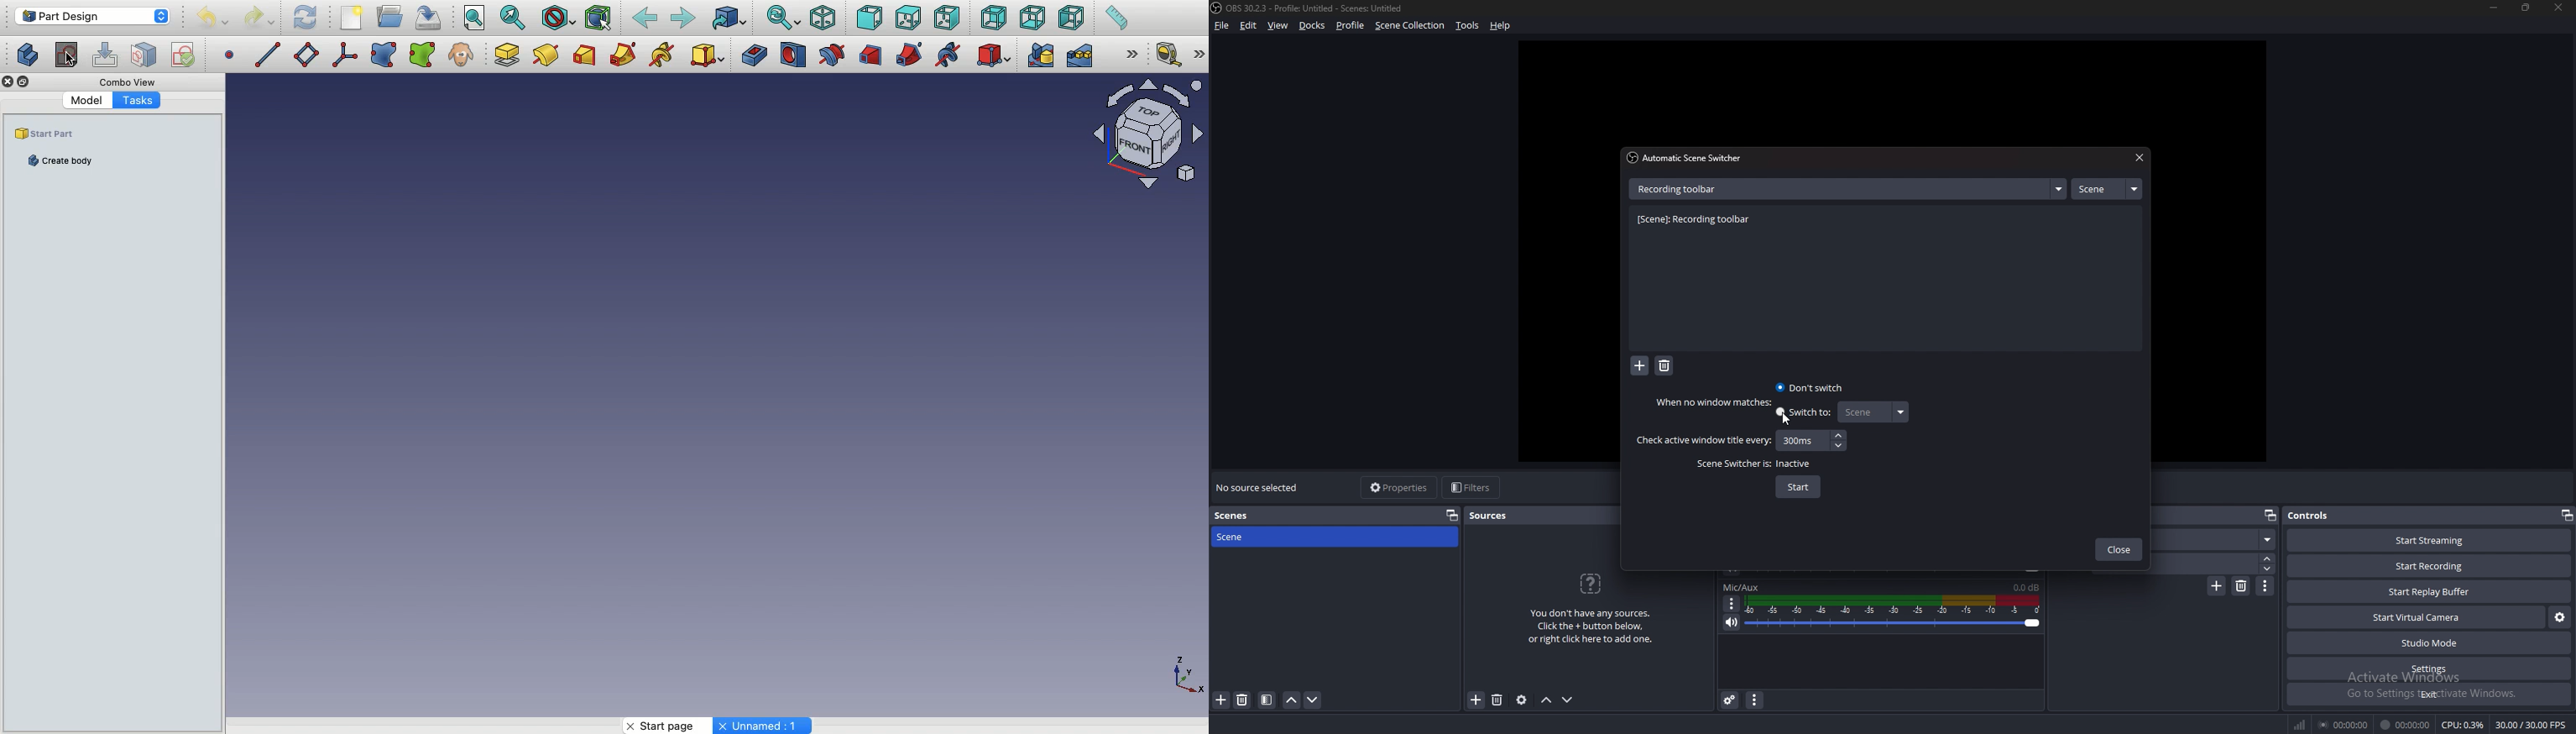 This screenshot has width=2576, height=756. What do you see at coordinates (1688, 157) in the screenshot?
I see `automatic scene switcher` at bounding box center [1688, 157].